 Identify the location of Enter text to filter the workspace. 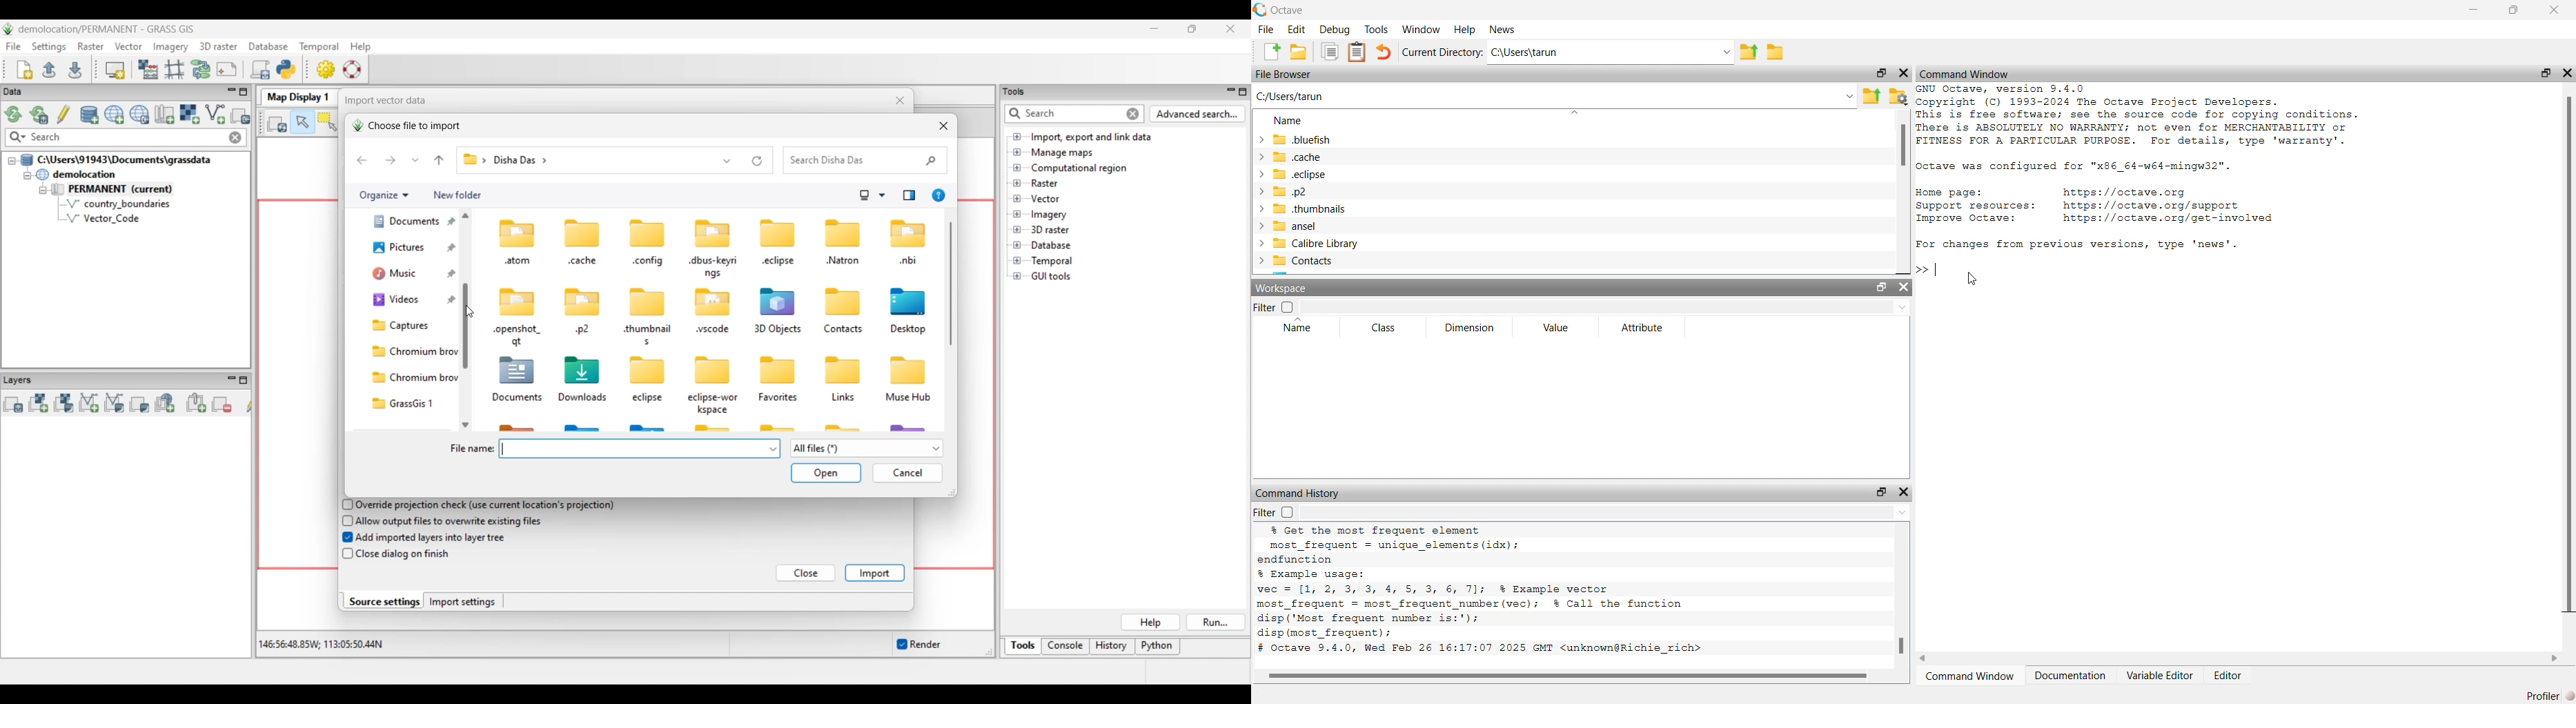
(1604, 307).